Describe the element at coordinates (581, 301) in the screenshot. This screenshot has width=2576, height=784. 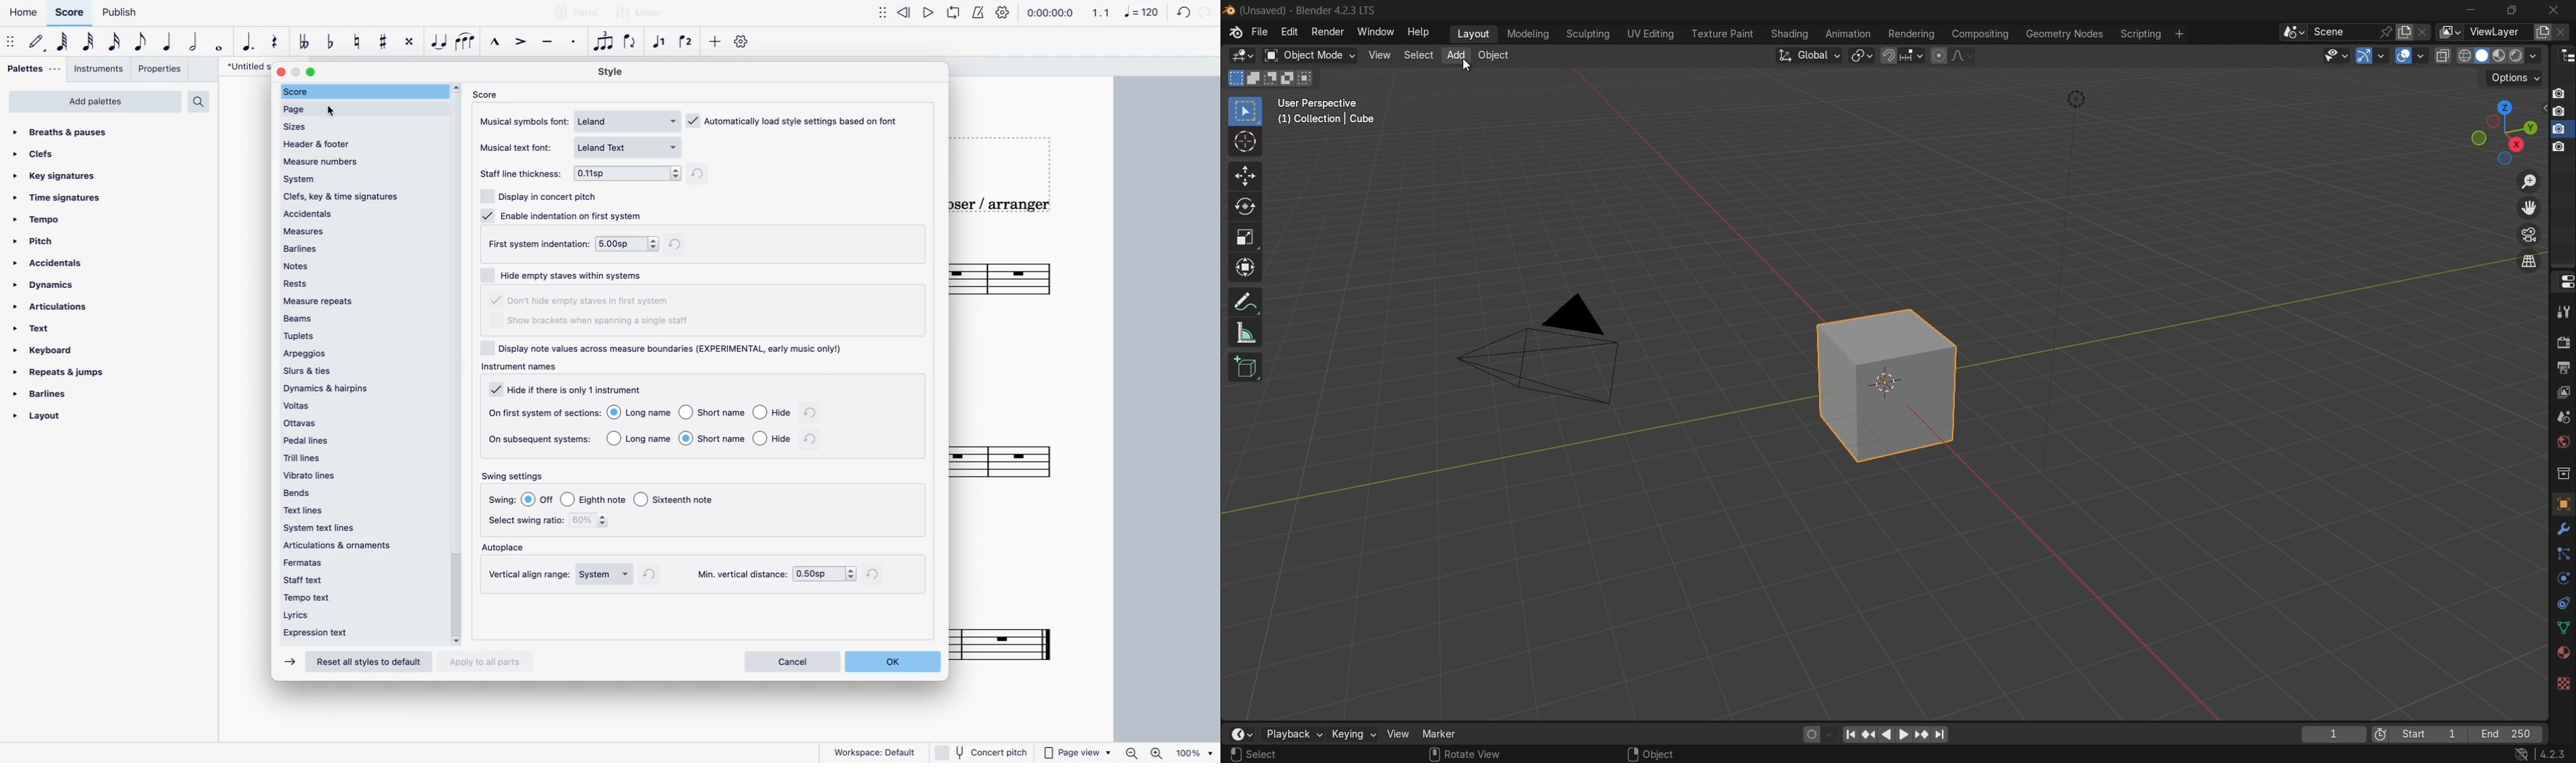
I see `hide` at that location.